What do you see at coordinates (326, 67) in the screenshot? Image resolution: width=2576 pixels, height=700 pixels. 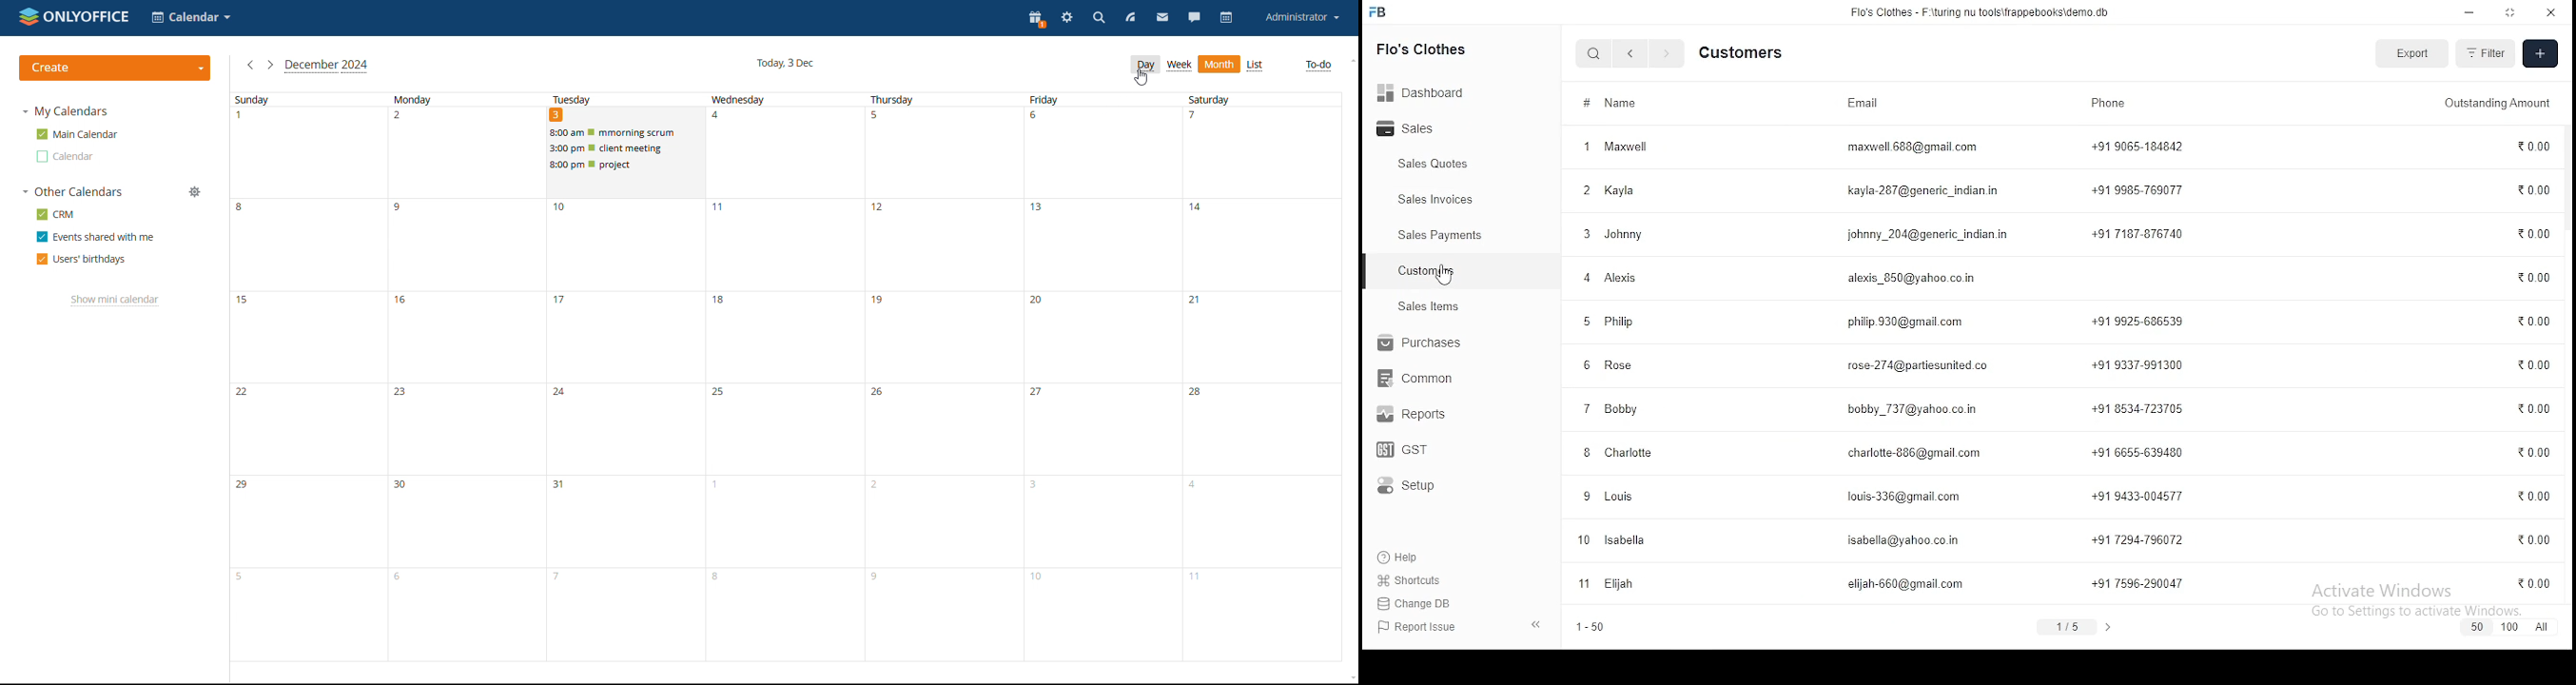 I see `current month` at bounding box center [326, 67].